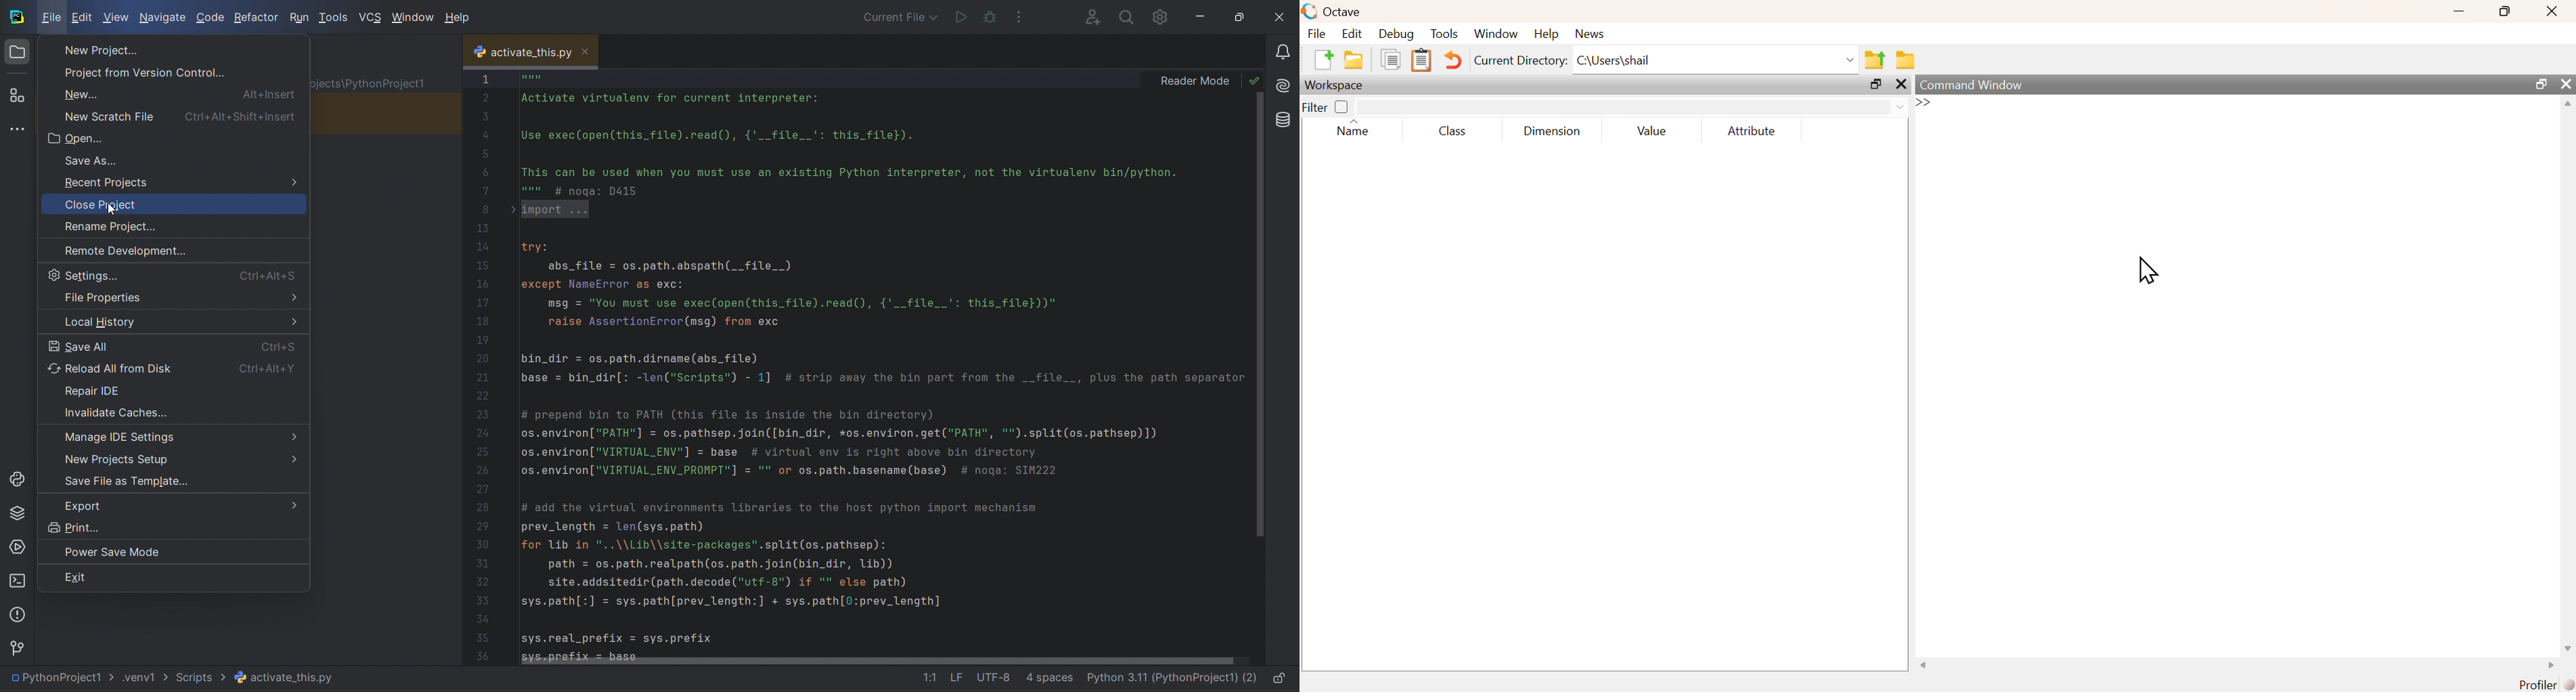 The height and width of the screenshot is (700, 2576). What do you see at coordinates (19, 55) in the screenshot?
I see `project window` at bounding box center [19, 55].